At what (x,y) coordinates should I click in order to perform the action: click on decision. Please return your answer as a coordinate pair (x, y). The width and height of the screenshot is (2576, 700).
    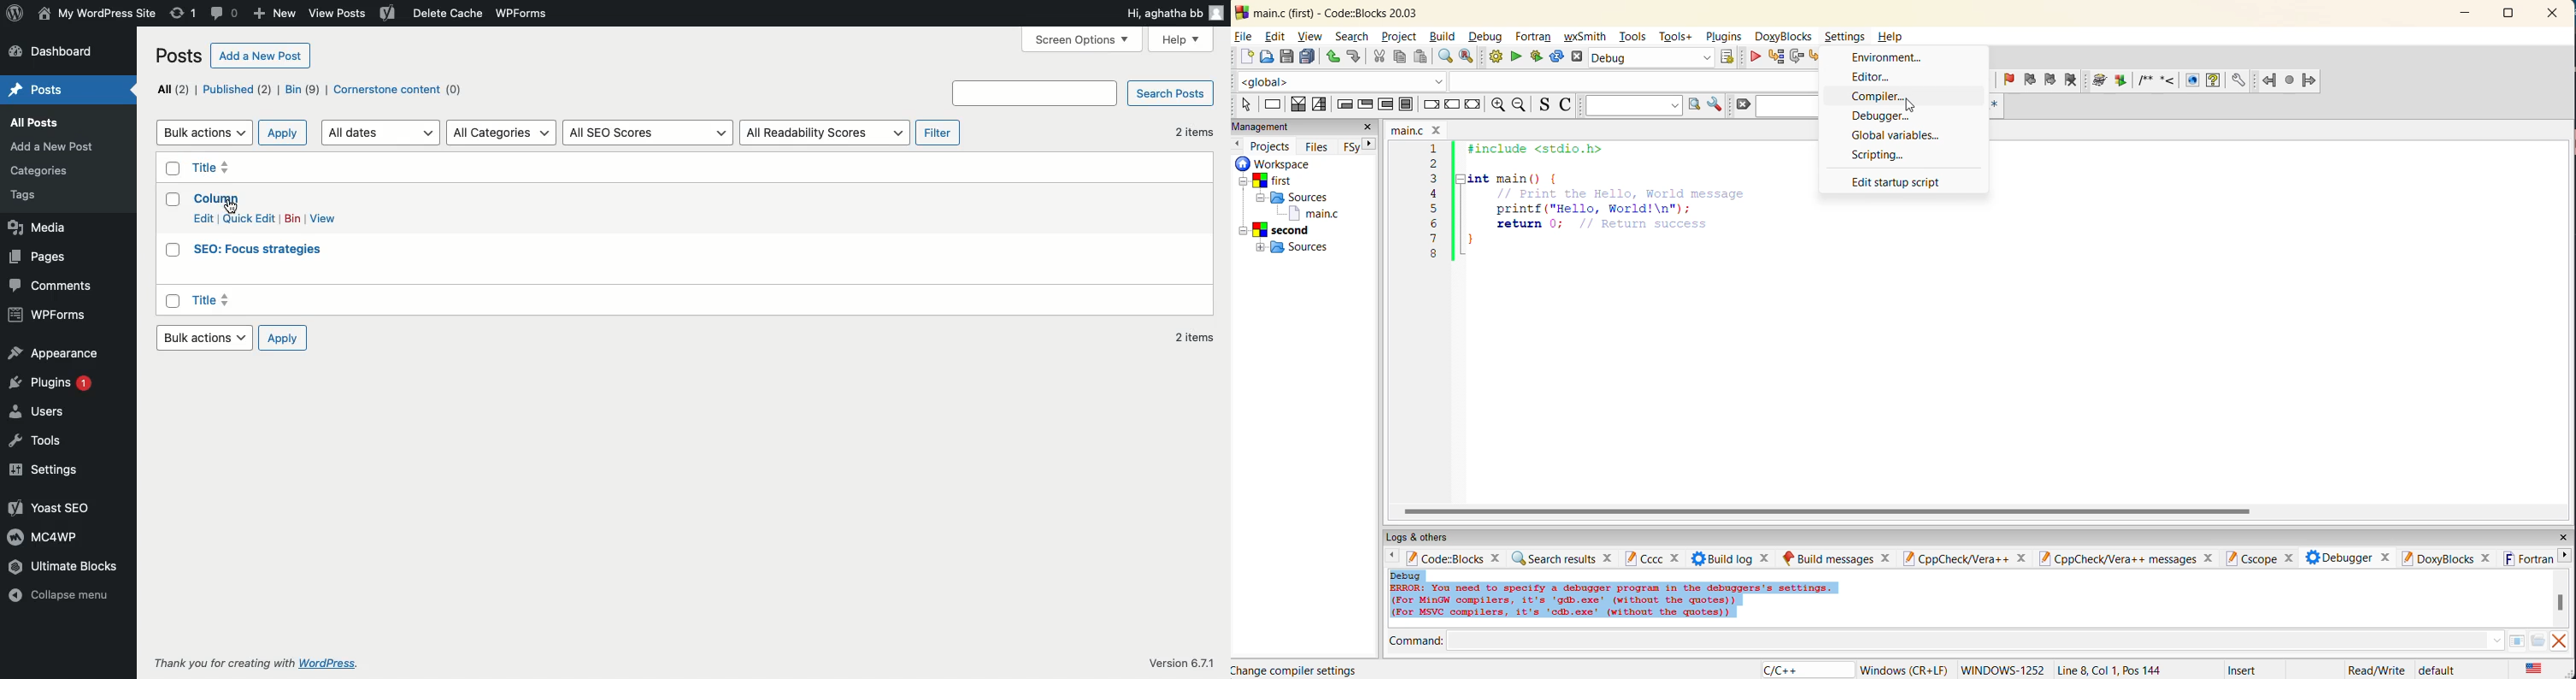
    Looking at the image, I should click on (1297, 105).